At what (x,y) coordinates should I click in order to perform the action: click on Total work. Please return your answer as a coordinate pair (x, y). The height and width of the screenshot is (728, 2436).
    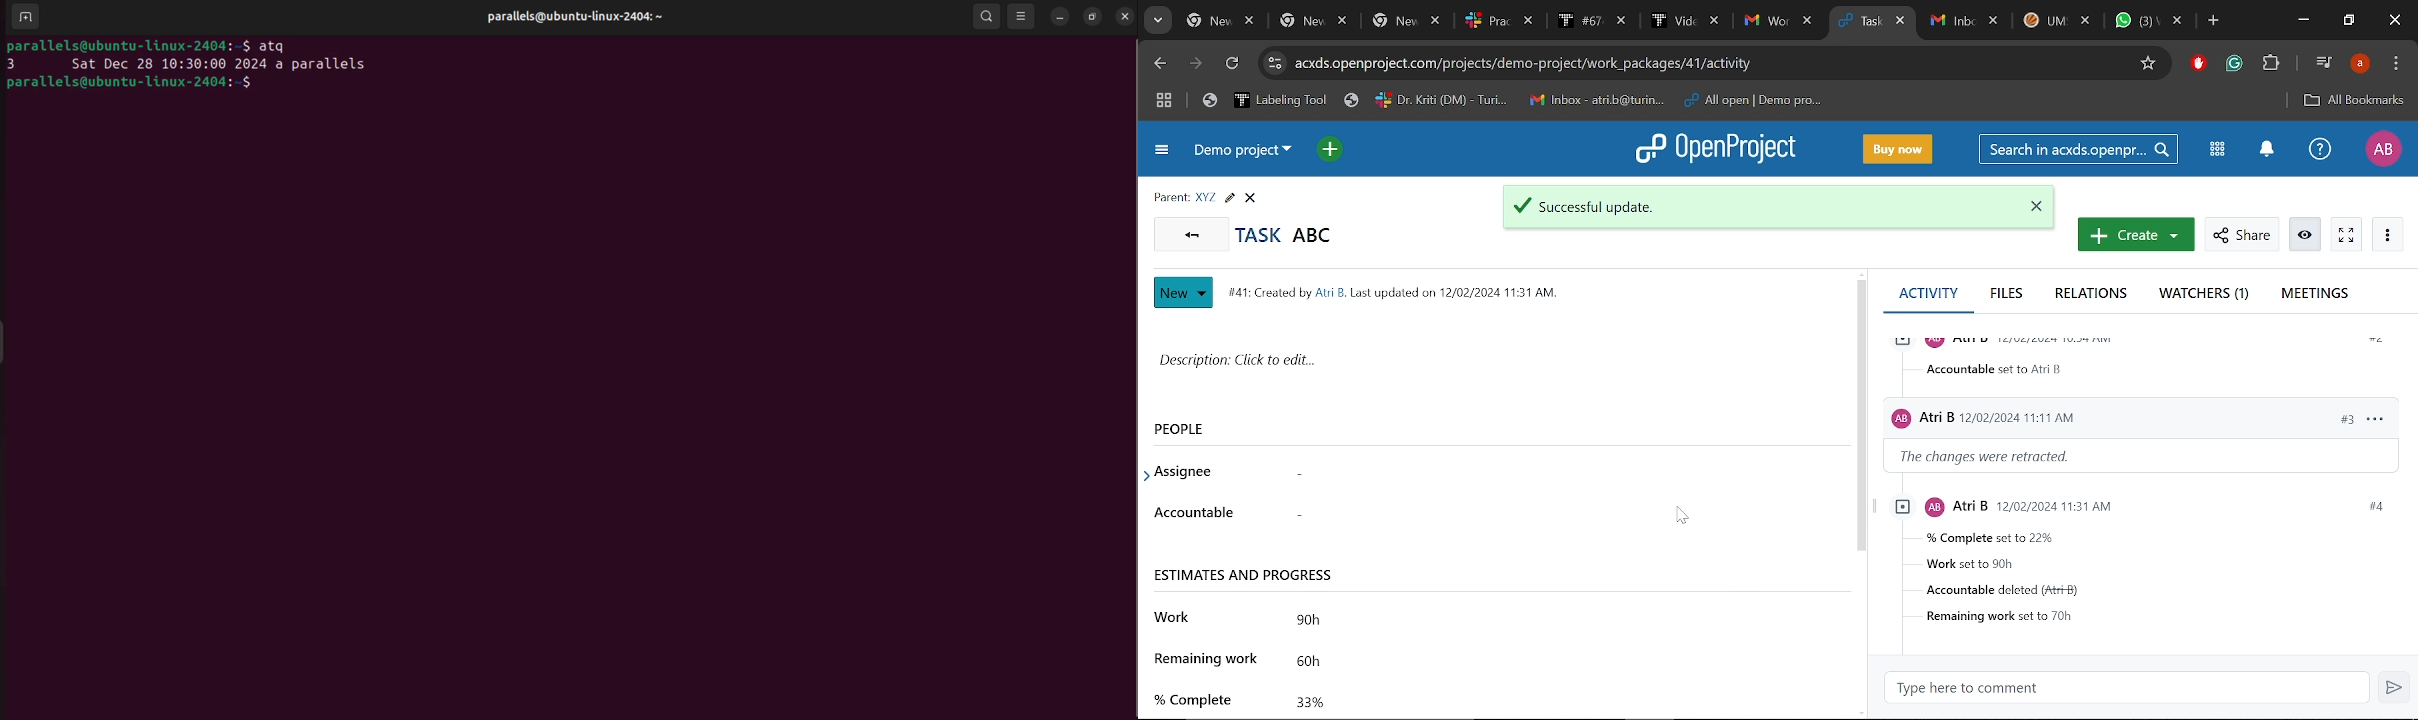
    Looking at the image, I should click on (1309, 619).